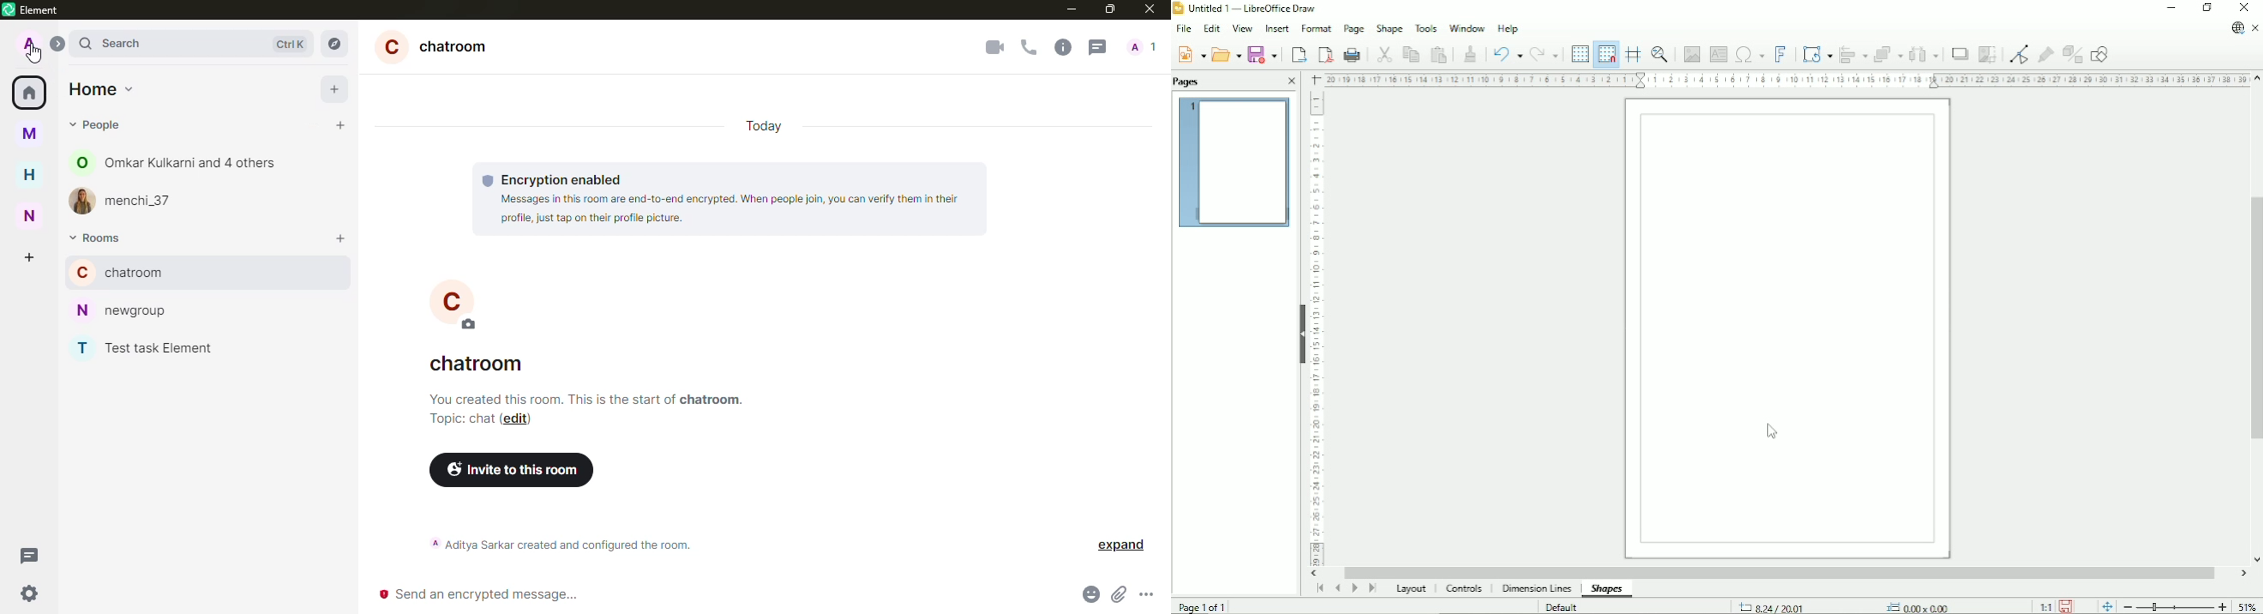  I want to click on home, so click(27, 93).